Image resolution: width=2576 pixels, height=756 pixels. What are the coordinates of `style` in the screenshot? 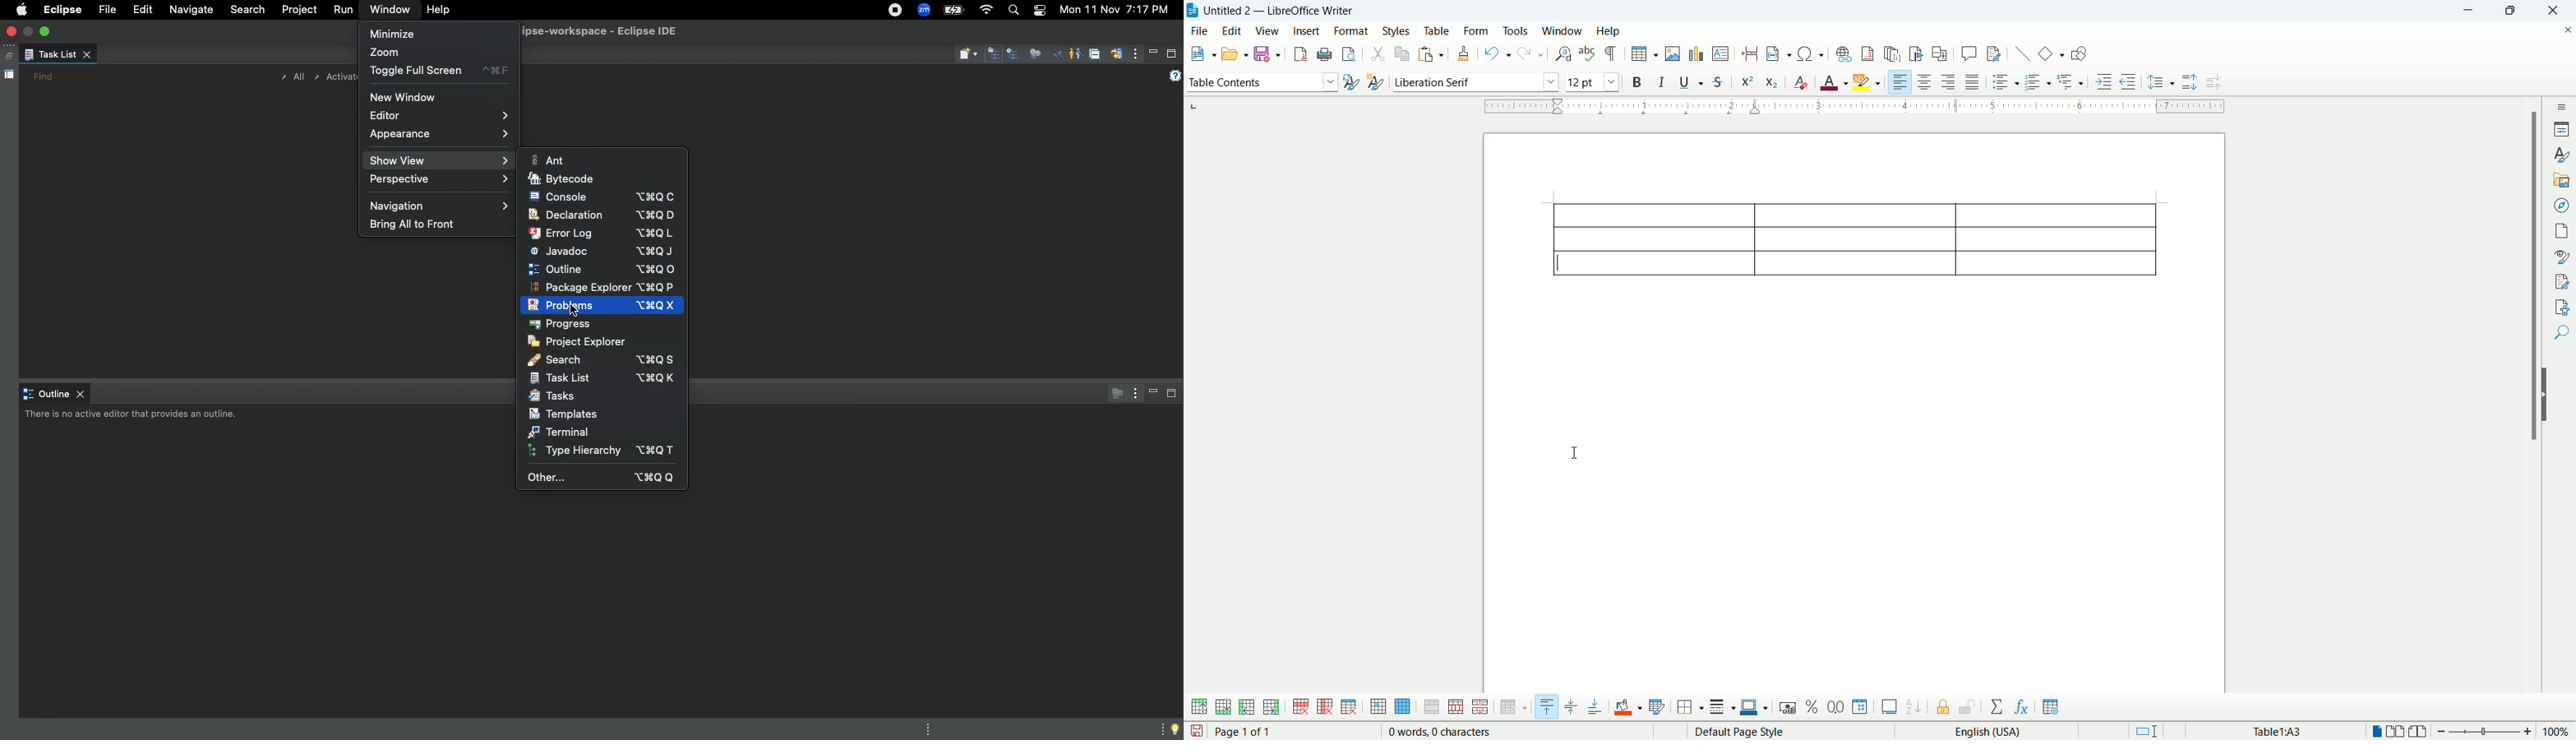 It's located at (2563, 157).